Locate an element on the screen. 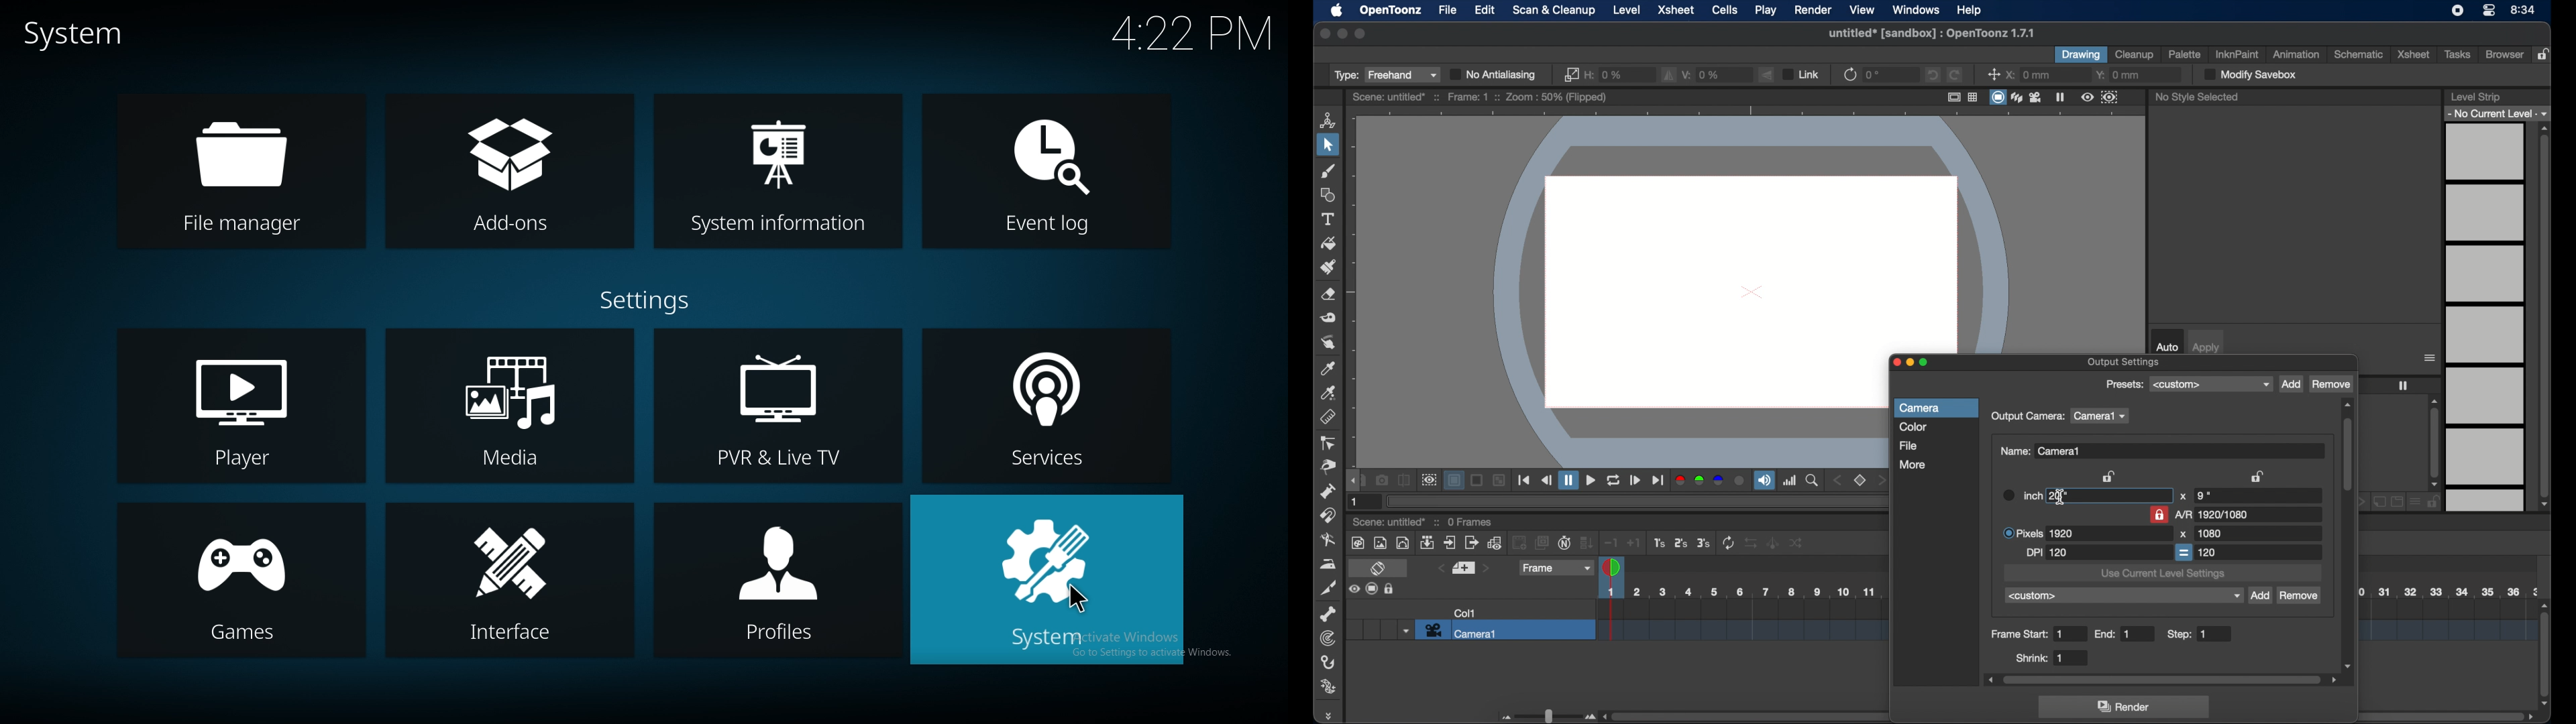  1080 is located at coordinates (2209, 533).